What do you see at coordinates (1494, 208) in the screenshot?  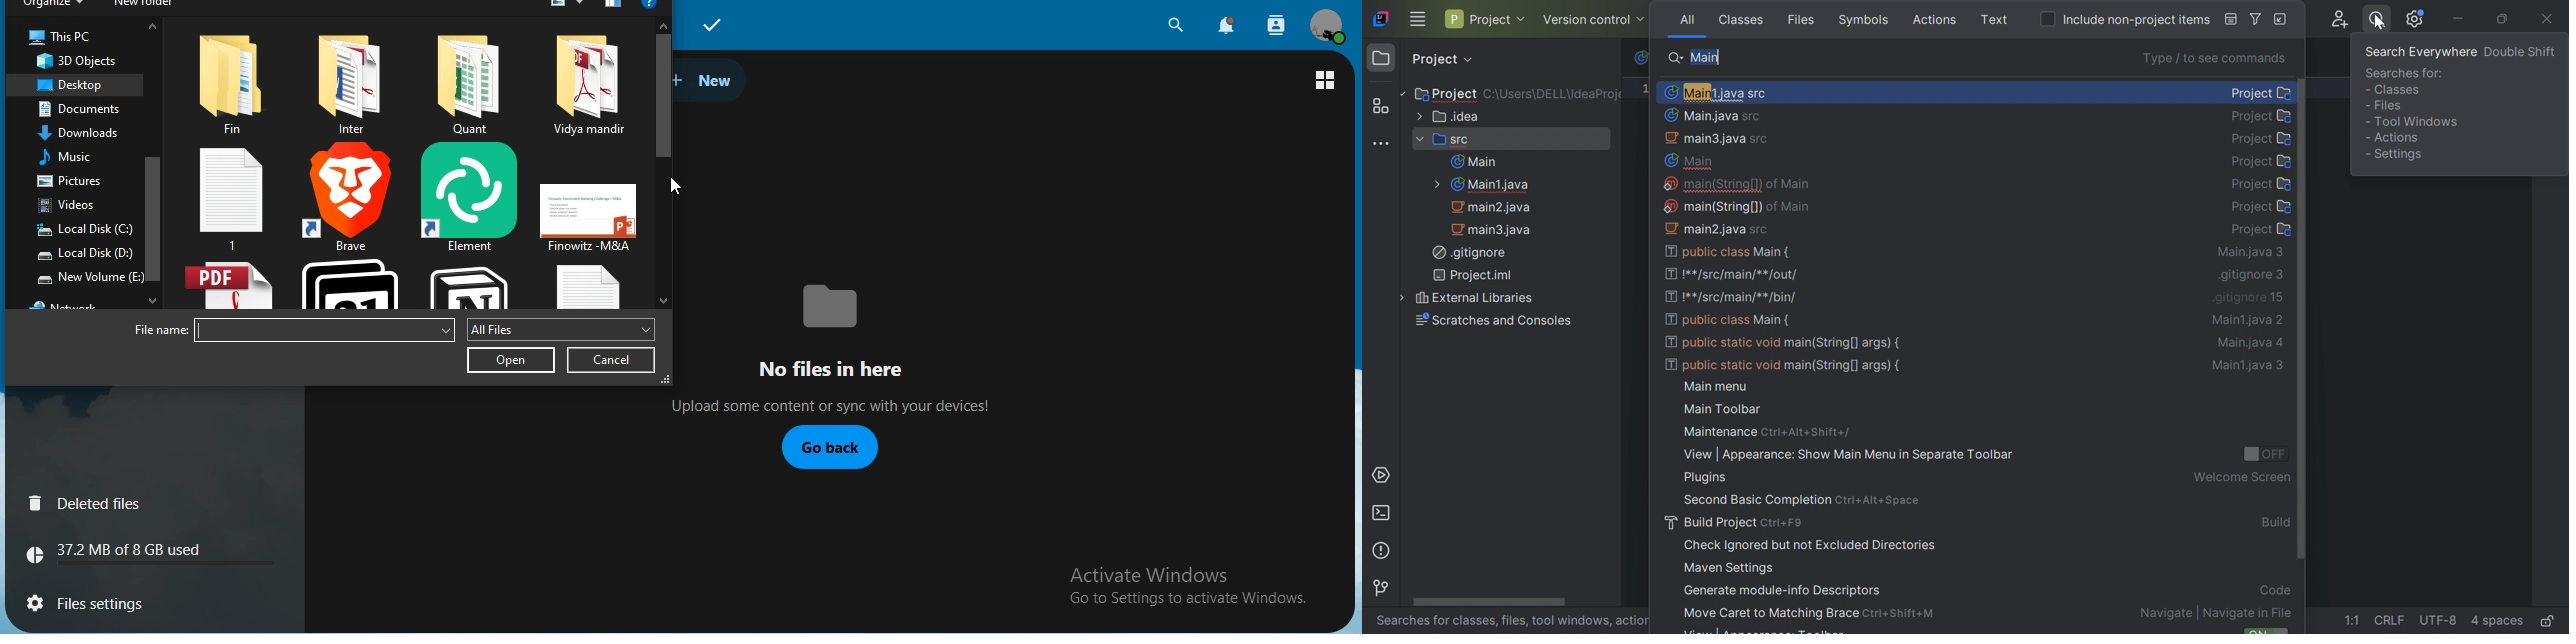 I see `main2.java` at bounding box center [1494, 208].